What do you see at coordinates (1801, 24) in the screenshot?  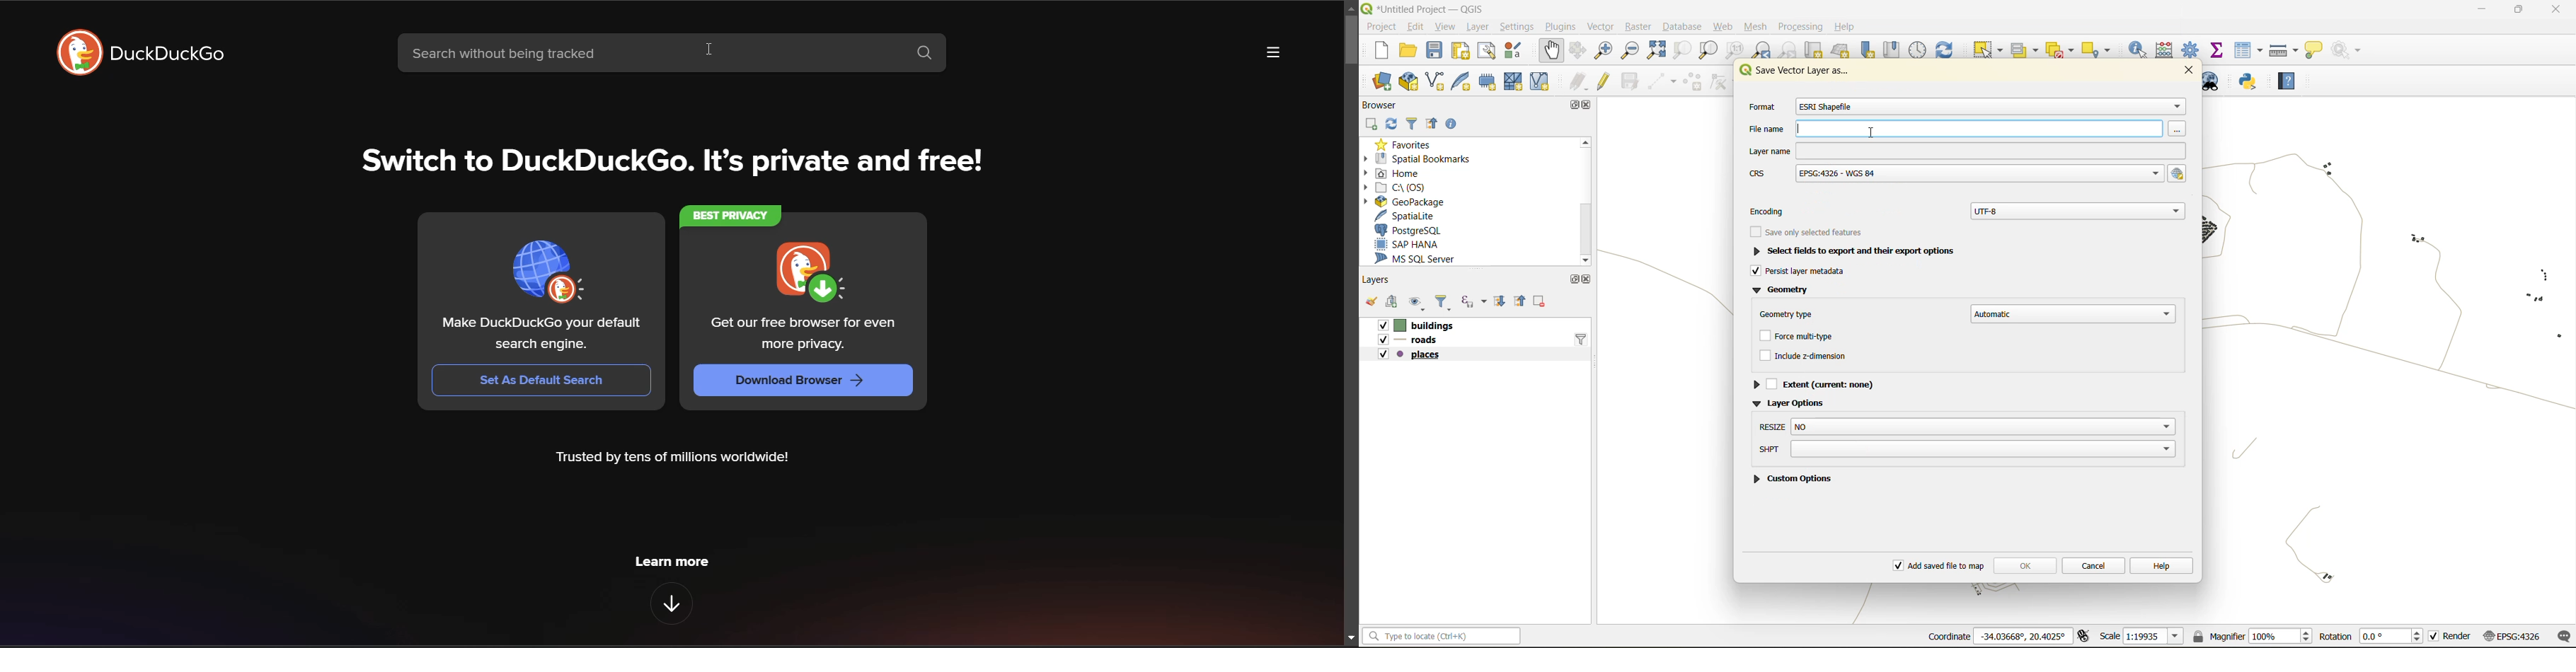 I see `processing` at bounding box center [1801, 24].